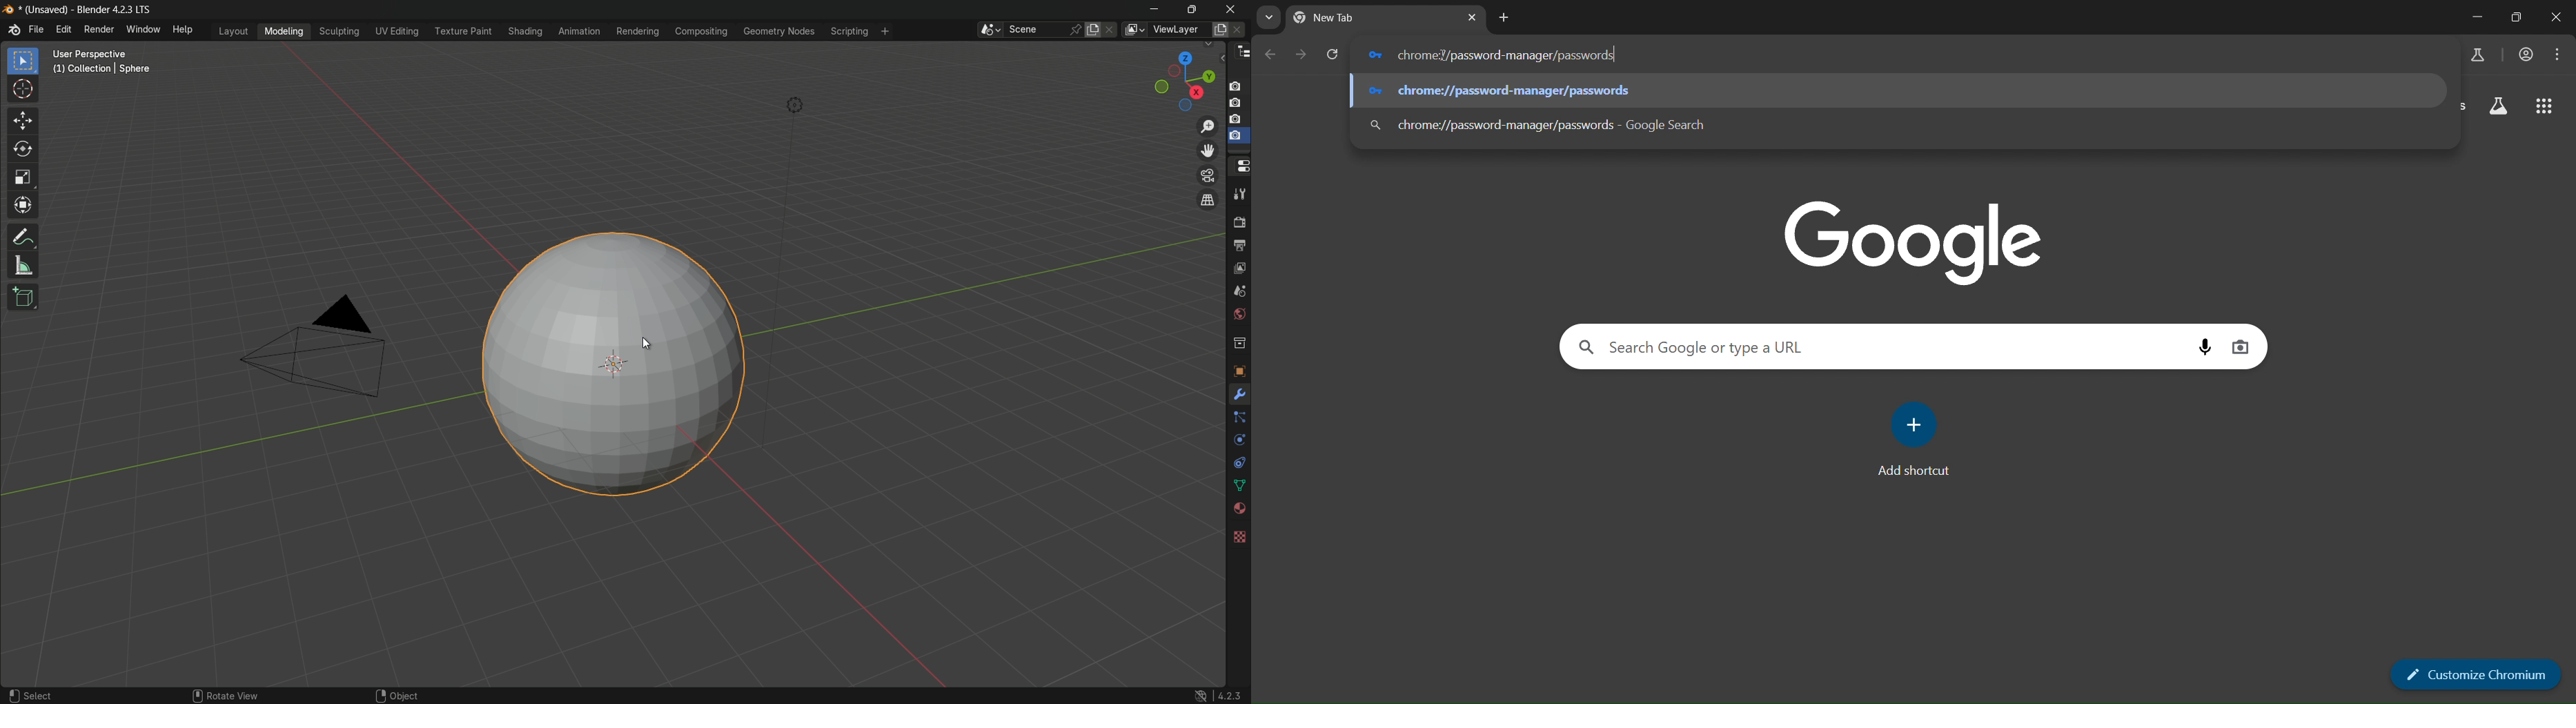 This screenshot has width=2576, height=728. I want to click on search google or type a URL, so click(1880, 345).